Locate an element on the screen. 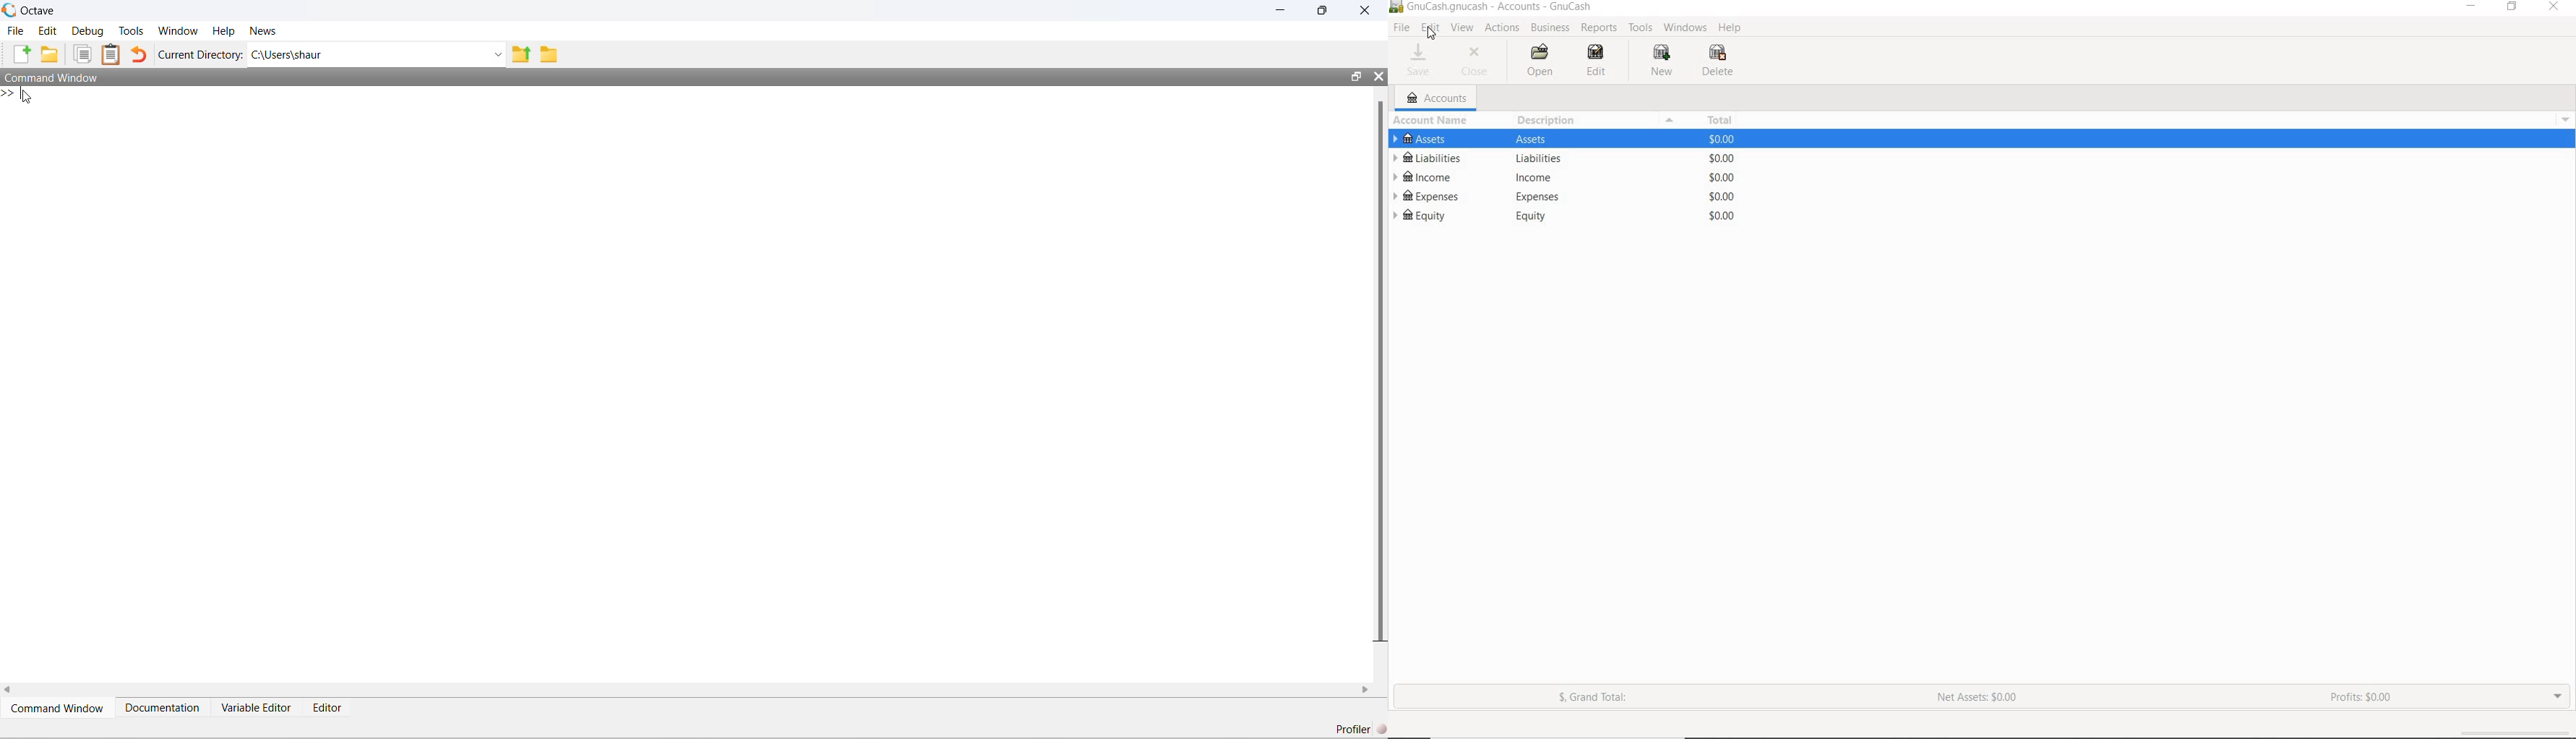 The width and height of the screenshot is (2576, 756). Copy is located at coordinates (82, 54).